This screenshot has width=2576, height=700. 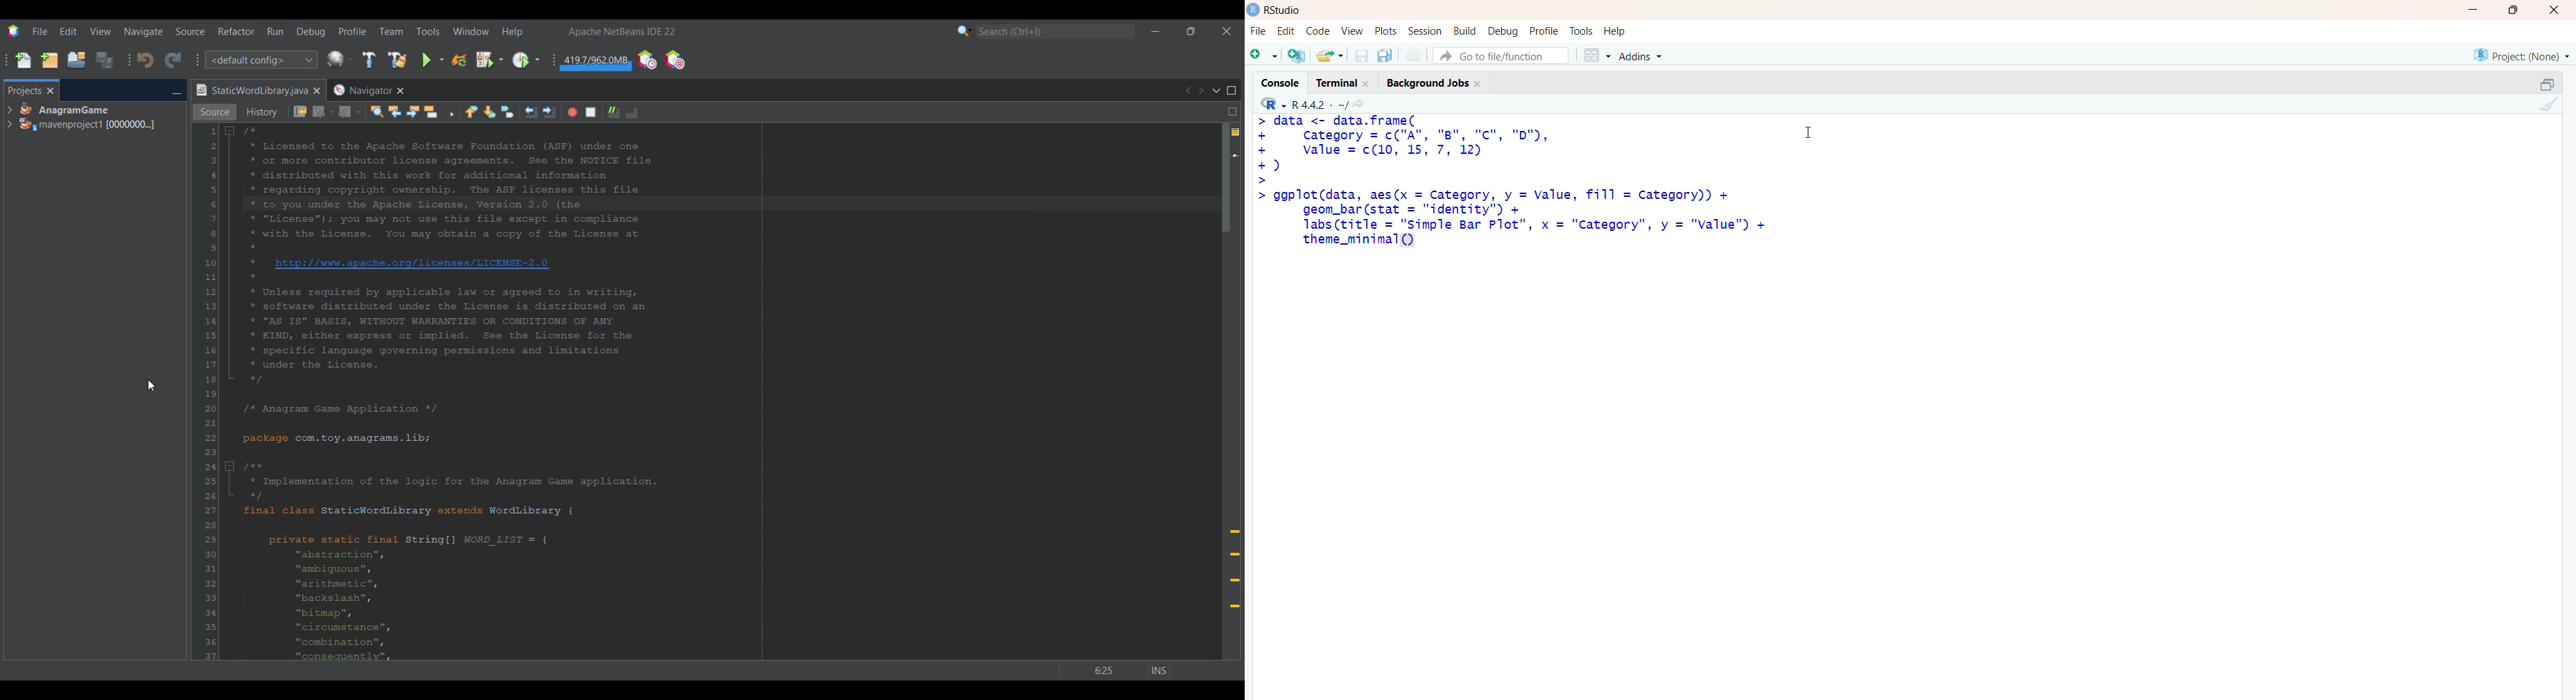 What do you see at coordinates (1361, 55) in the screenshot?
I see `save current document` at bounding box center [1361, 55].